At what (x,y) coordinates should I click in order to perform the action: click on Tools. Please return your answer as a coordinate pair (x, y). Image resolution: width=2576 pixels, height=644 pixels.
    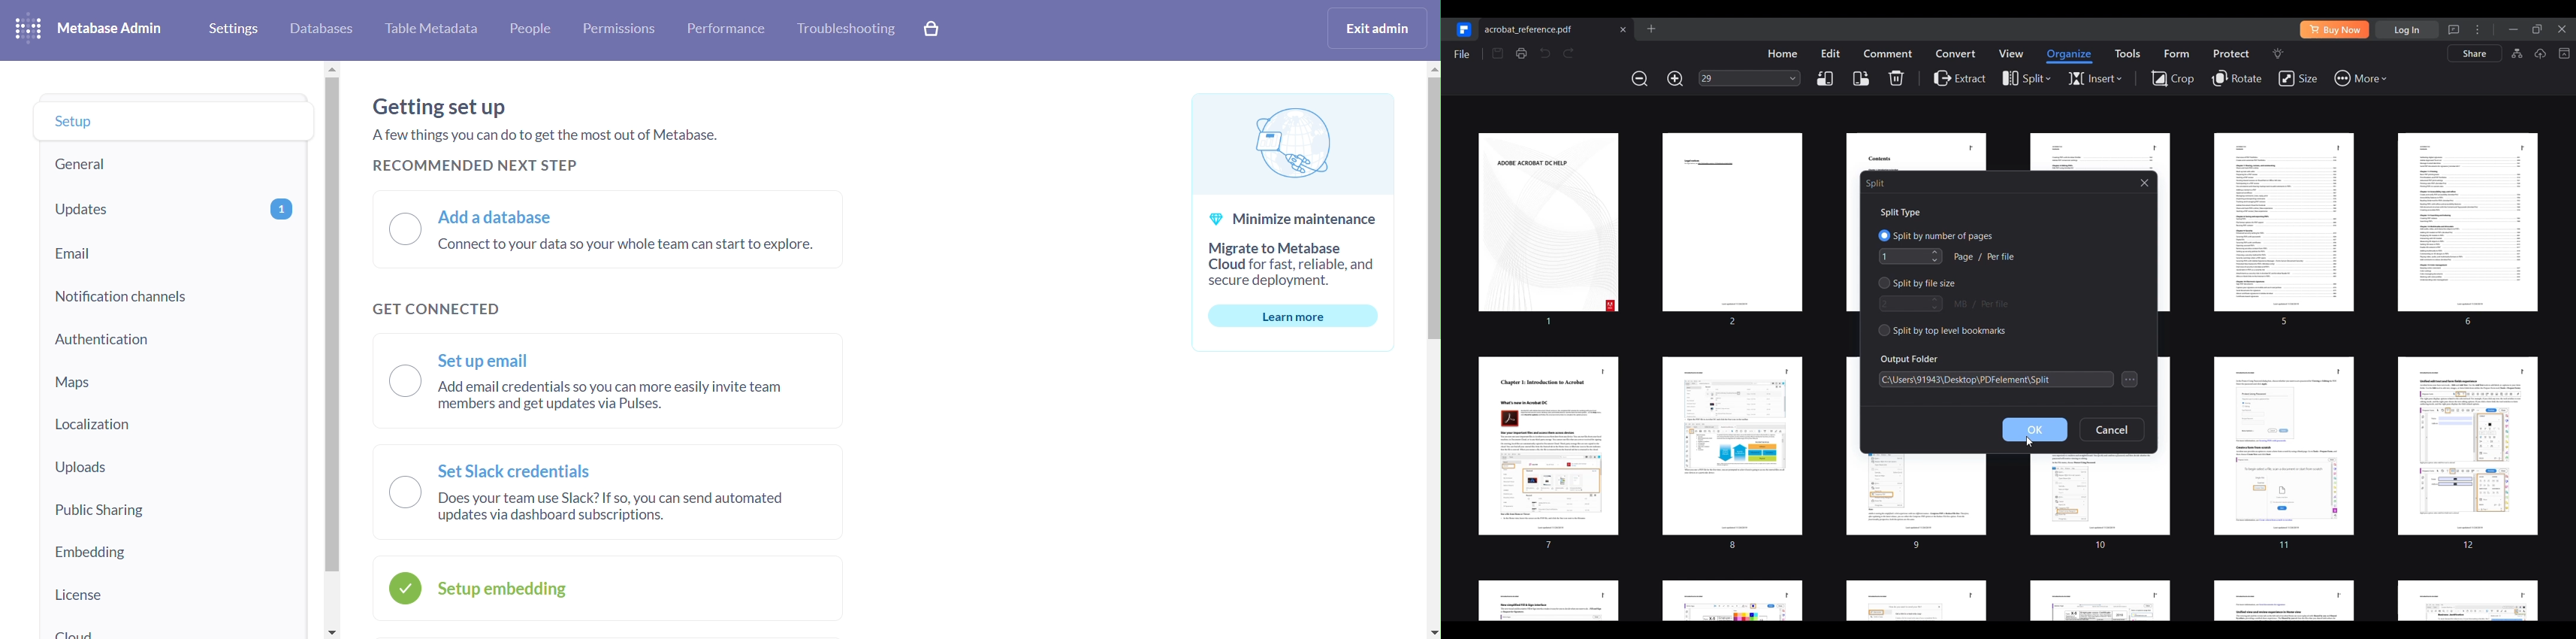
    Looking at the image, I should click on (2127, 53).